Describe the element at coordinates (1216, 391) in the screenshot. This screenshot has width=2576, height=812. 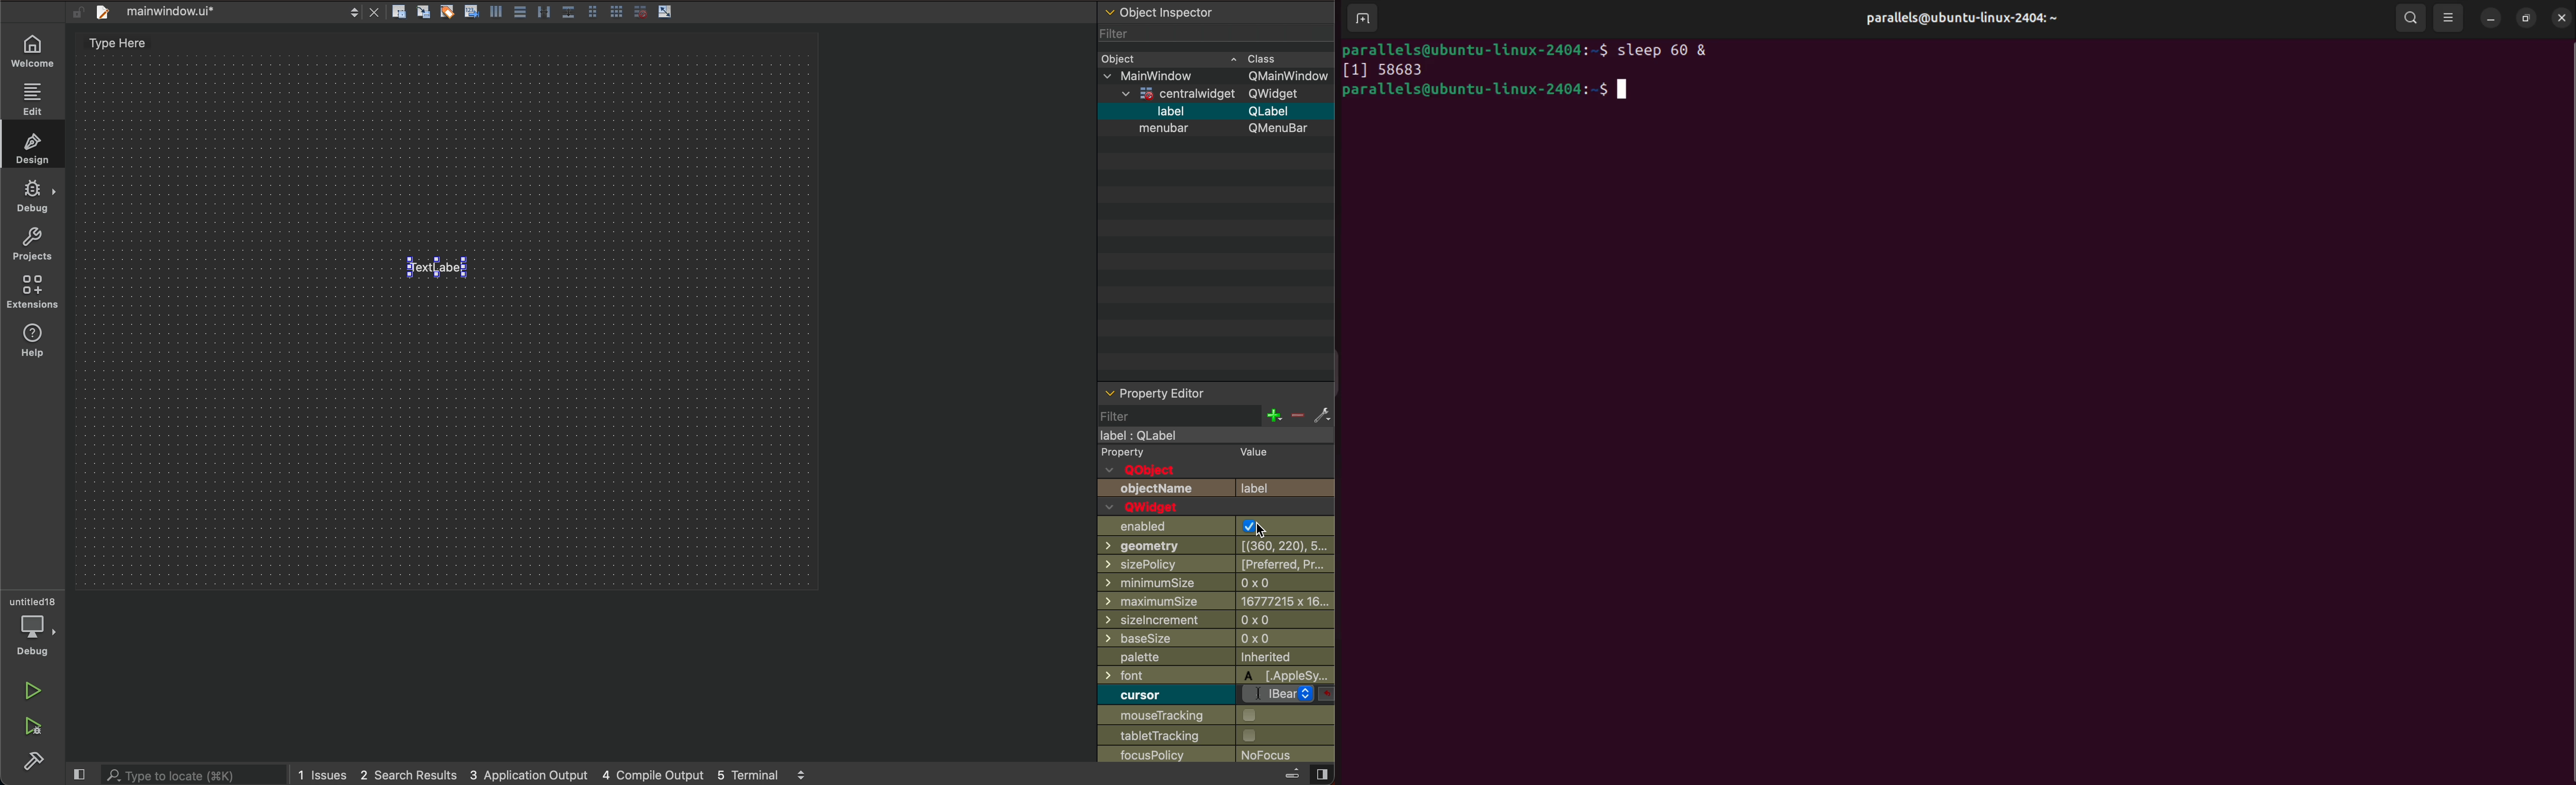
I see `property editor` at that location.